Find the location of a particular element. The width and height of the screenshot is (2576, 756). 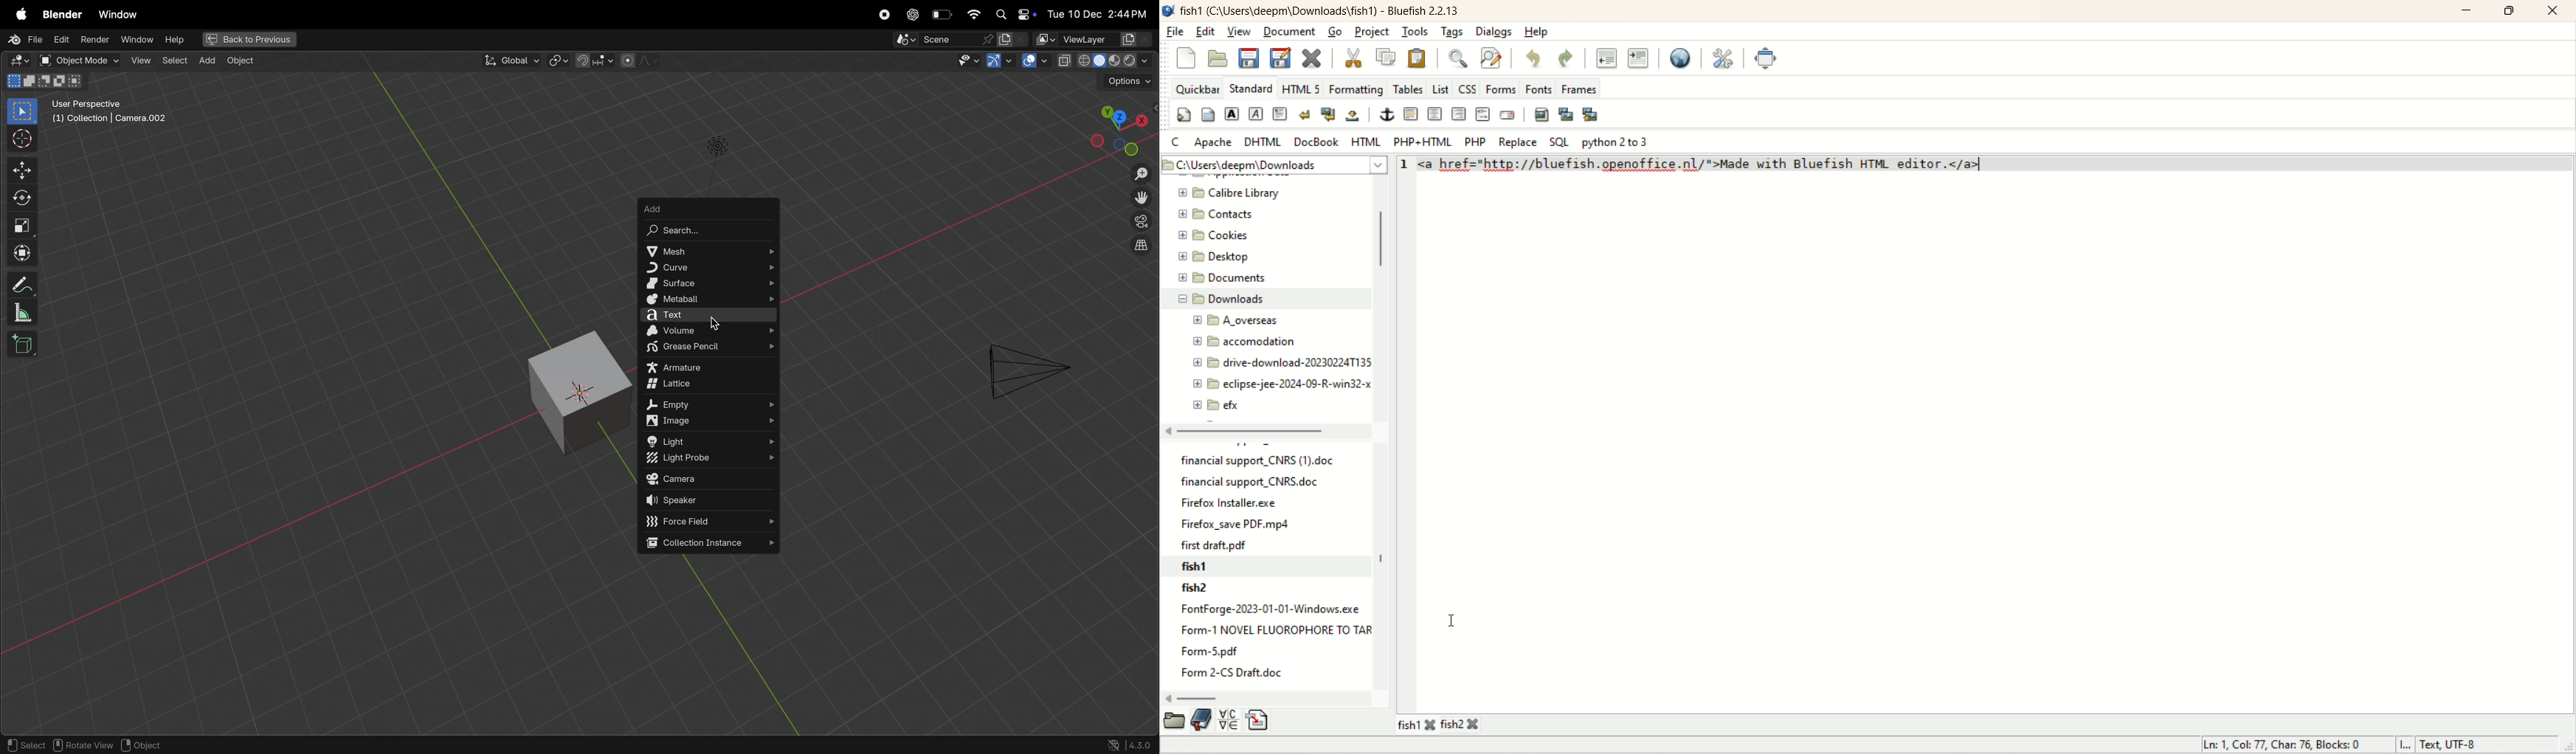

copy is located at coordinates (1387, 56).